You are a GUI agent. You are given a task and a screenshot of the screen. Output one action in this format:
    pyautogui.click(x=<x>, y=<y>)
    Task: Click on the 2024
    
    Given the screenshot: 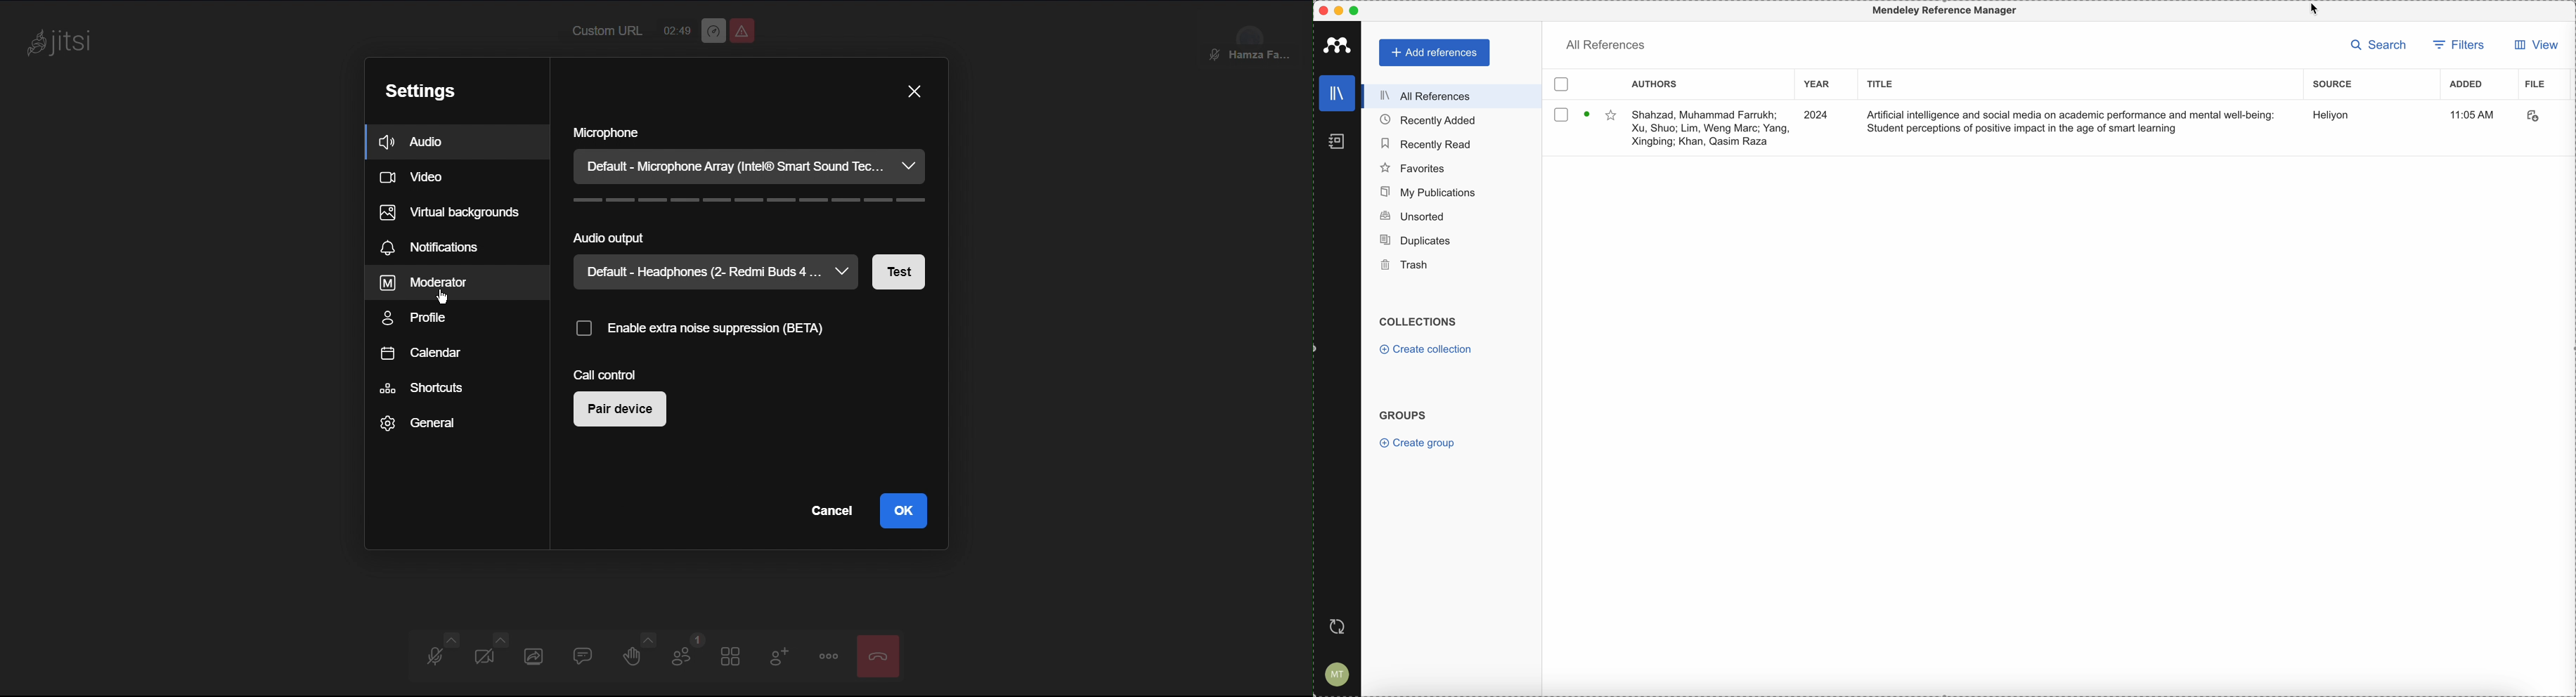 What is the action you would take?
    pyautogui.click(x=1816, y=115)
    